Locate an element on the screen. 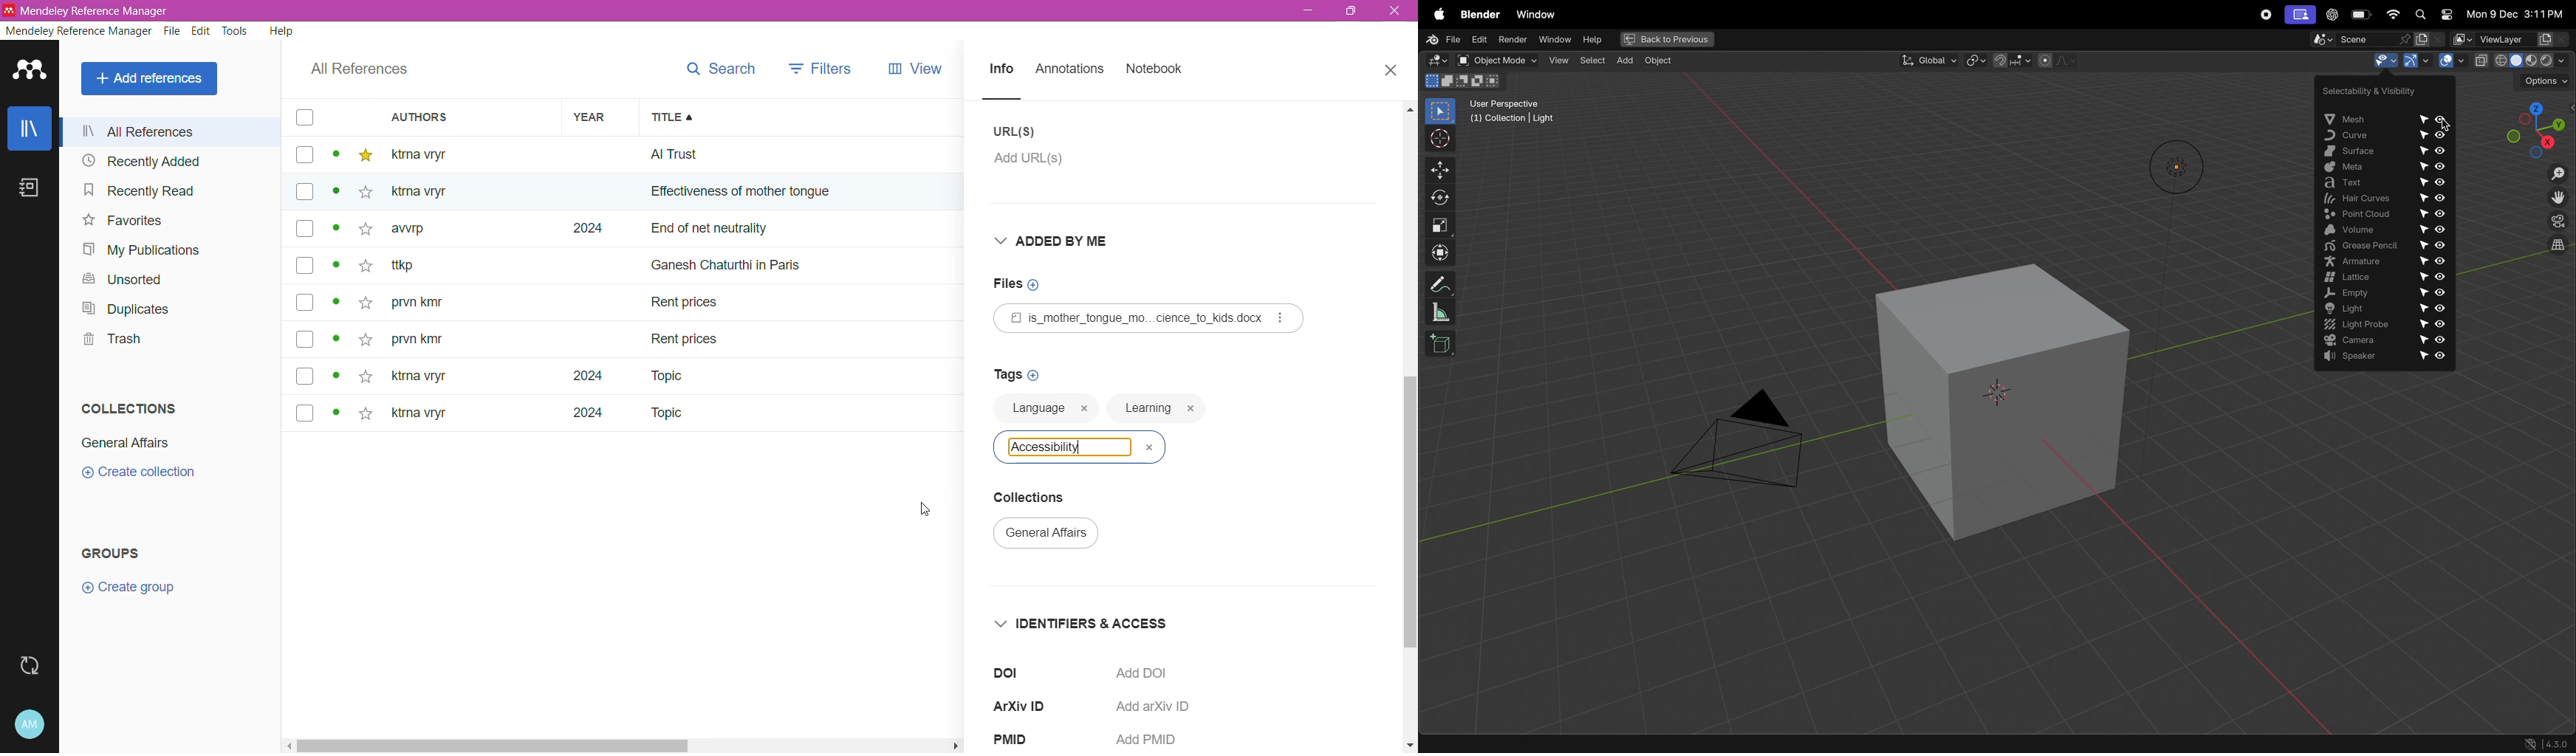  box is located at coordinates (304, 265).